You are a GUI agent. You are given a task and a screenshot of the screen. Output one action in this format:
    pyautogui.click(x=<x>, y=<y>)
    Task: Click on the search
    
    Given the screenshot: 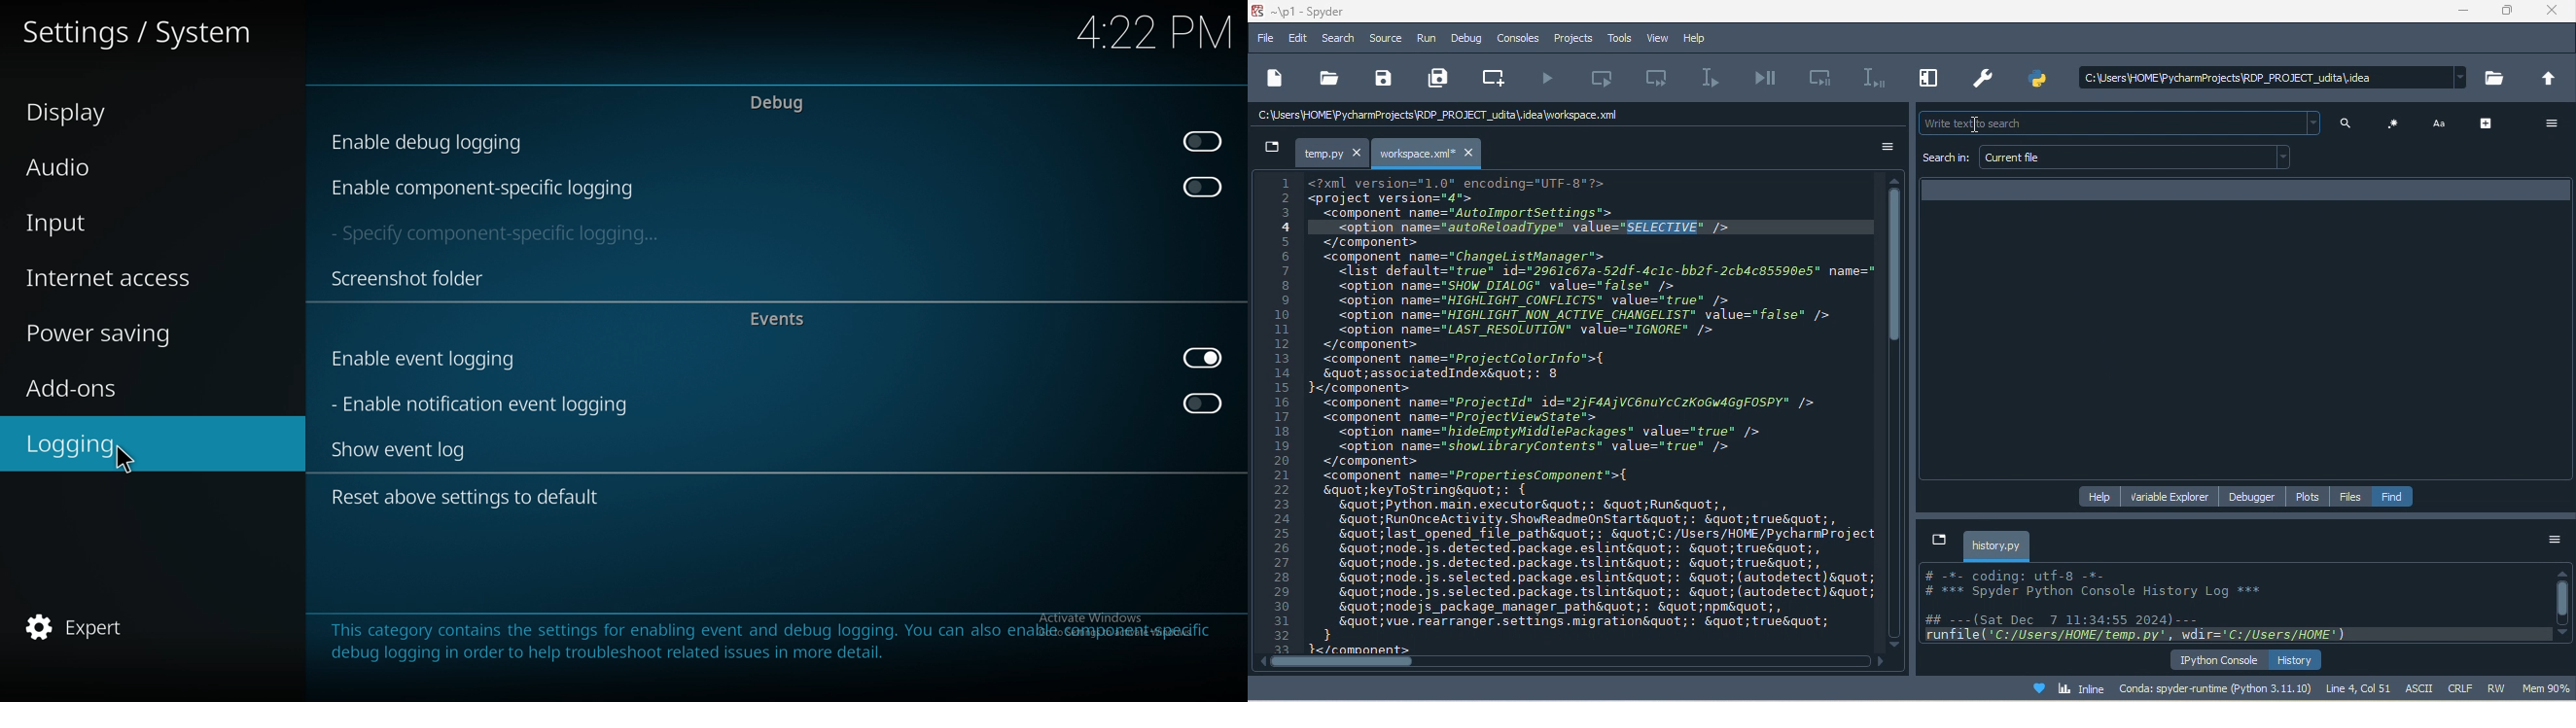 What is the action you would take?
    pyautogui.click(x=1340, y=38)
    